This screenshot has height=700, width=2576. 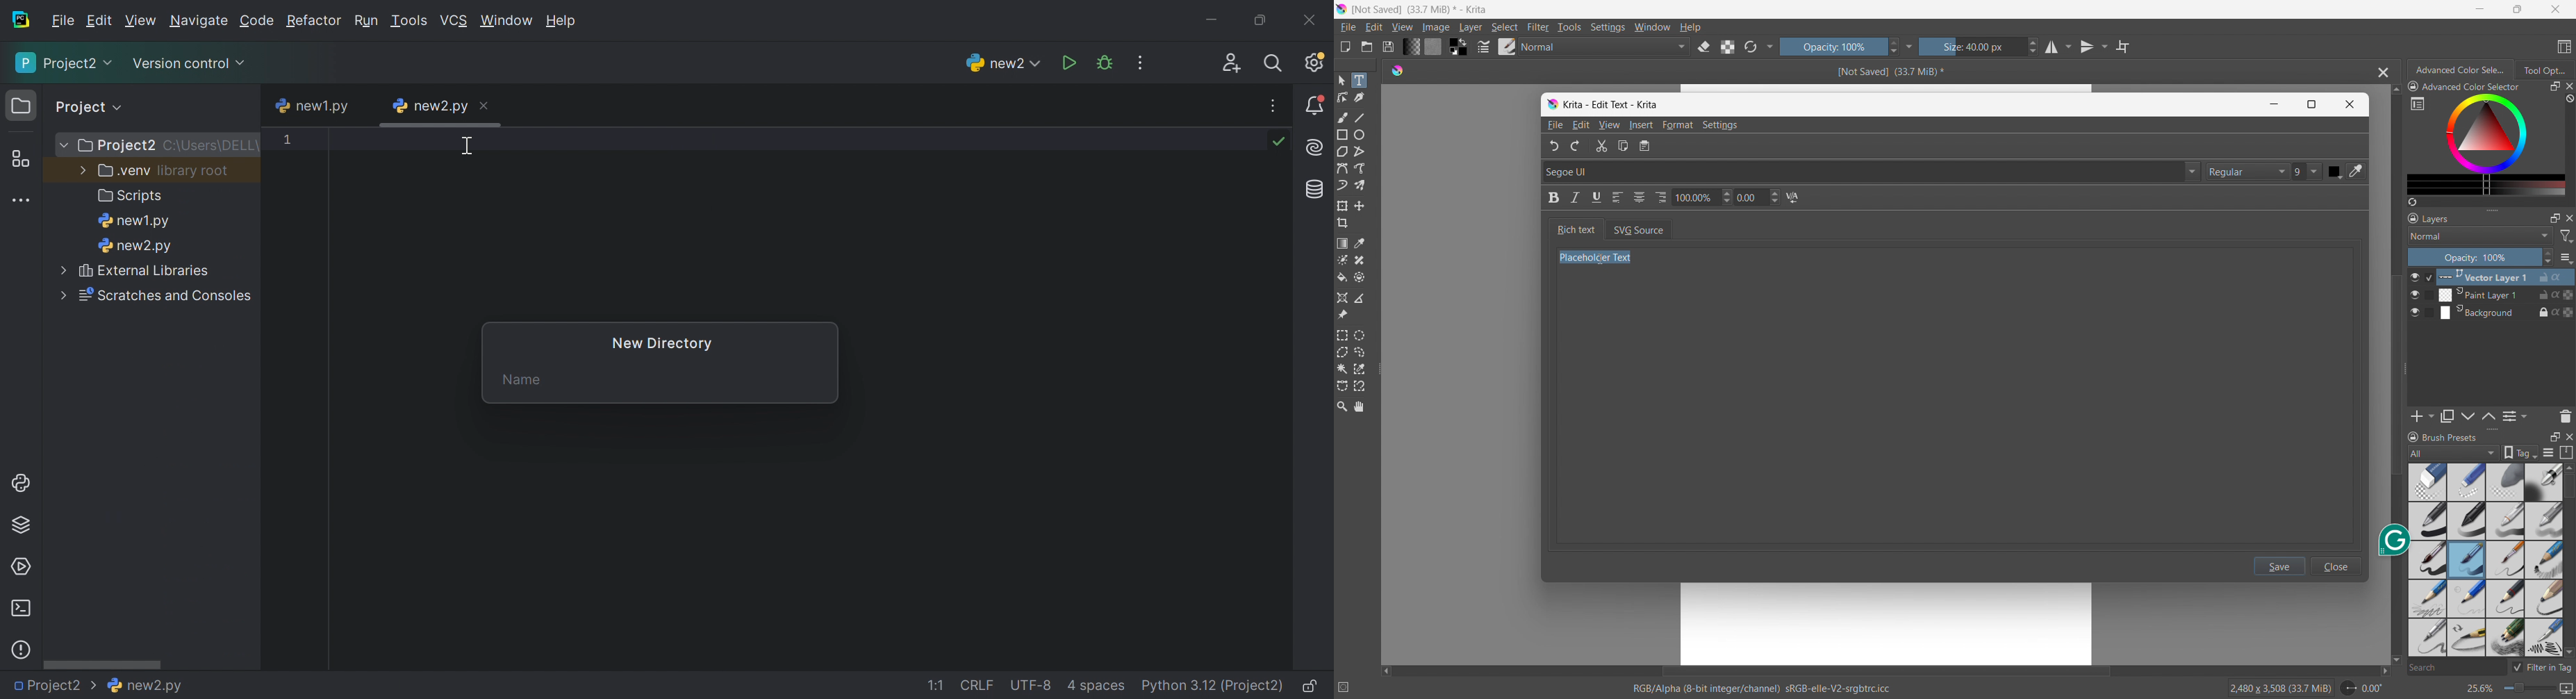 What do you see at coordinates (1342, 298) in the screenshot?
I see `assistant tool` at bounding box center [1342, 298].